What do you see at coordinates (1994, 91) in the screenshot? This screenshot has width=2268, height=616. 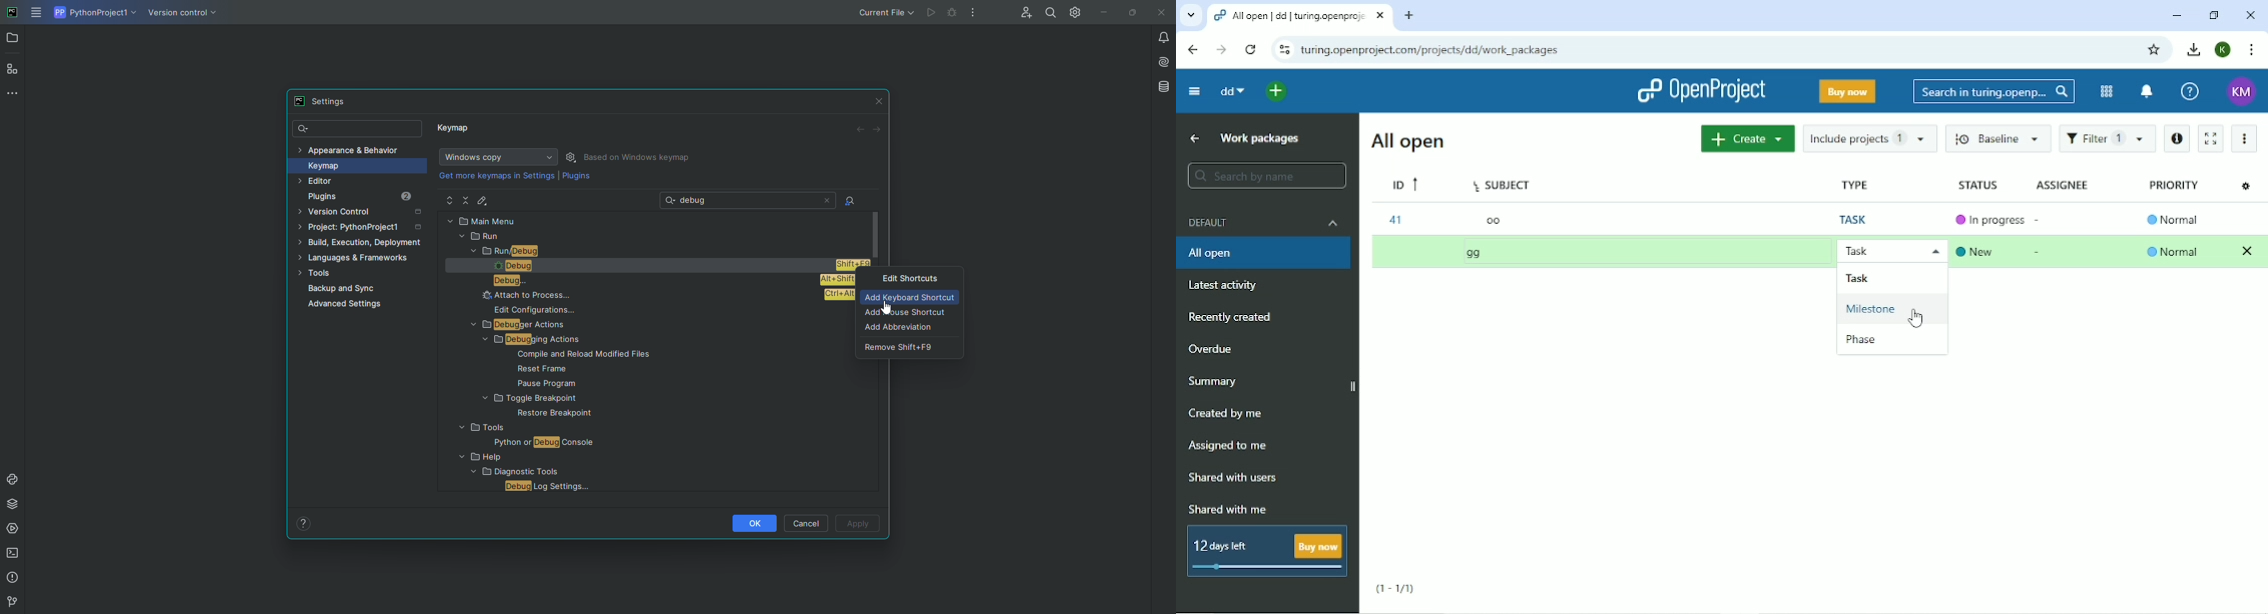 I see `Search` at bounding box center [1994, 91].